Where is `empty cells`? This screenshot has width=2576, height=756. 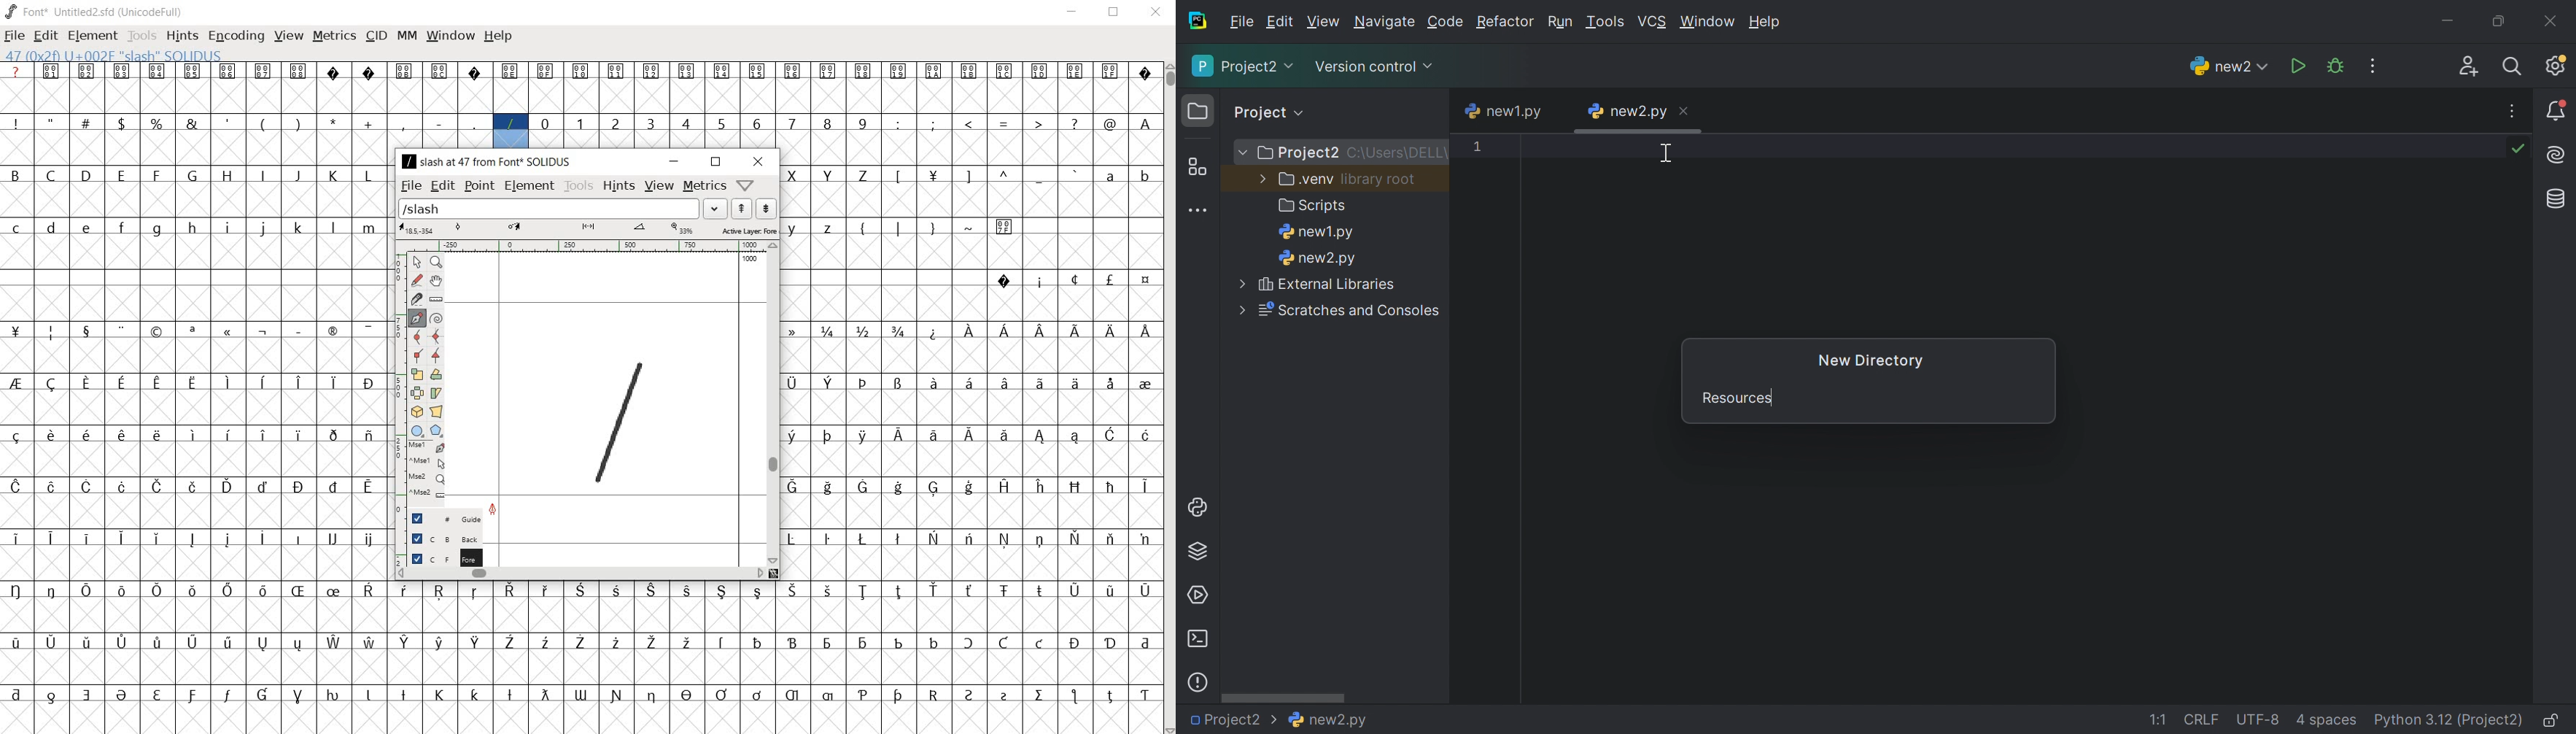 empty cells is located at coordinates (580, 667).